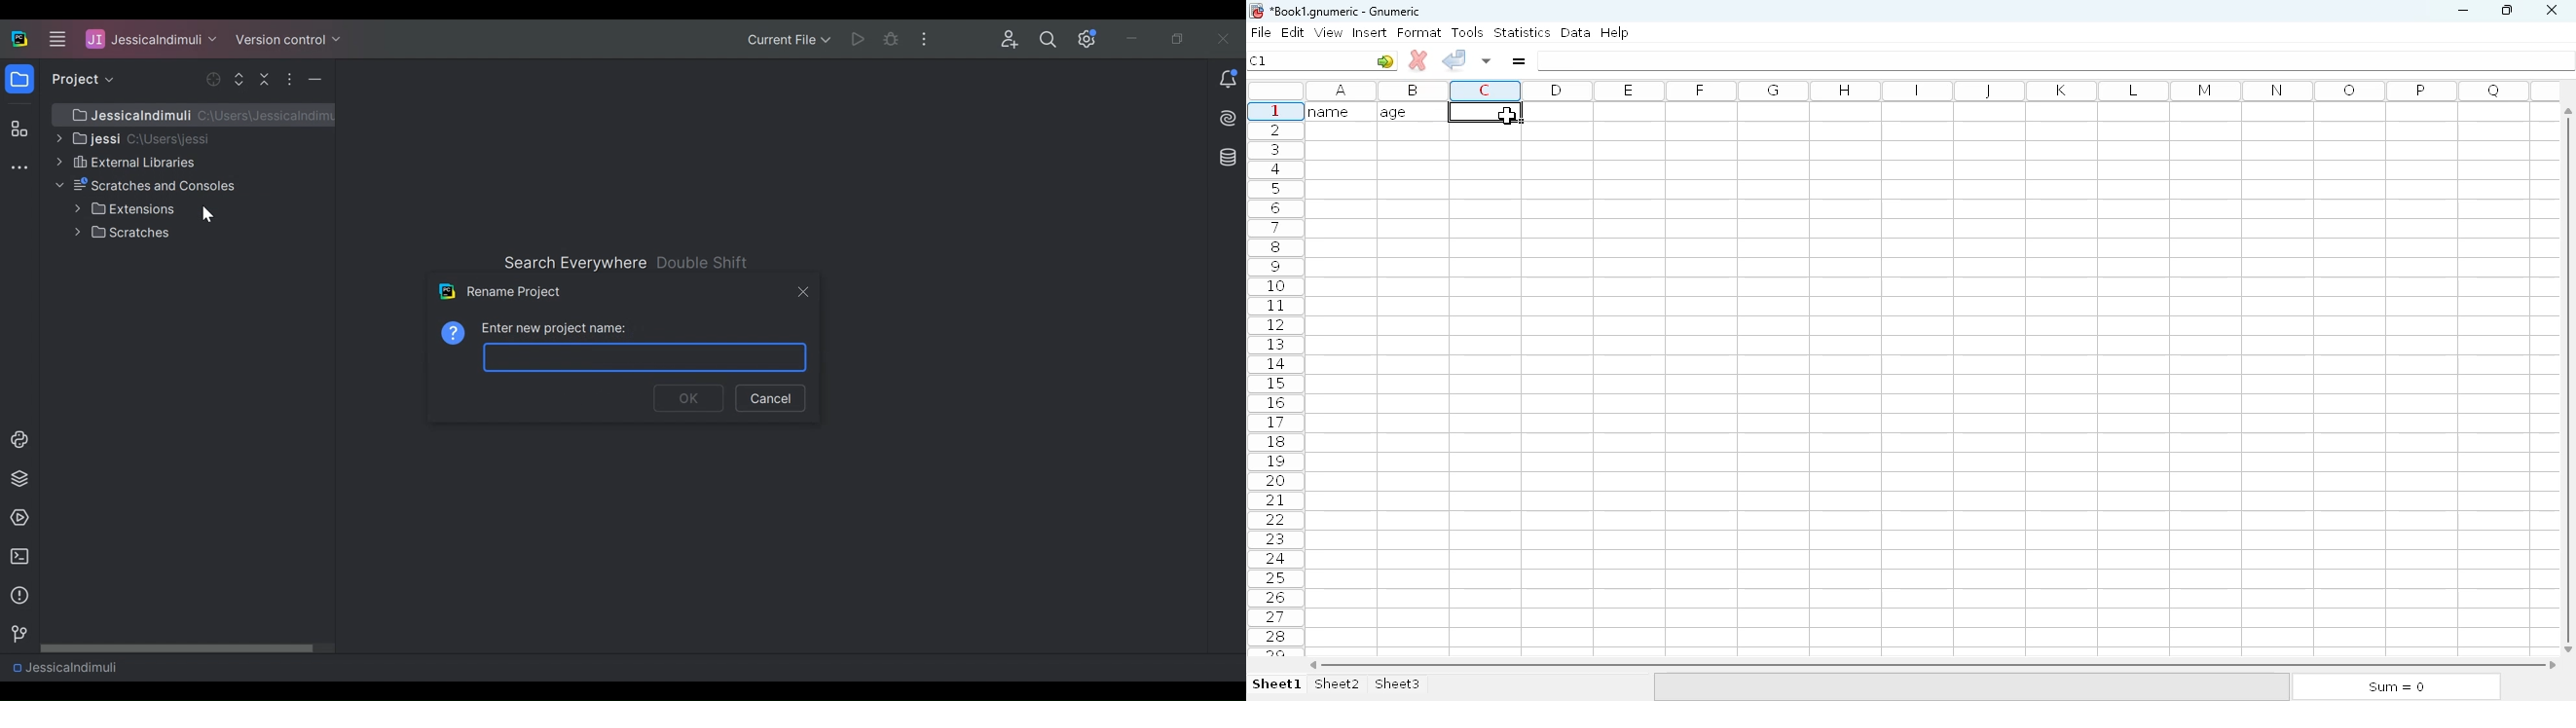  Describe the element at coordinates (19, 81) in the screenshot. I see `folder` at that location.